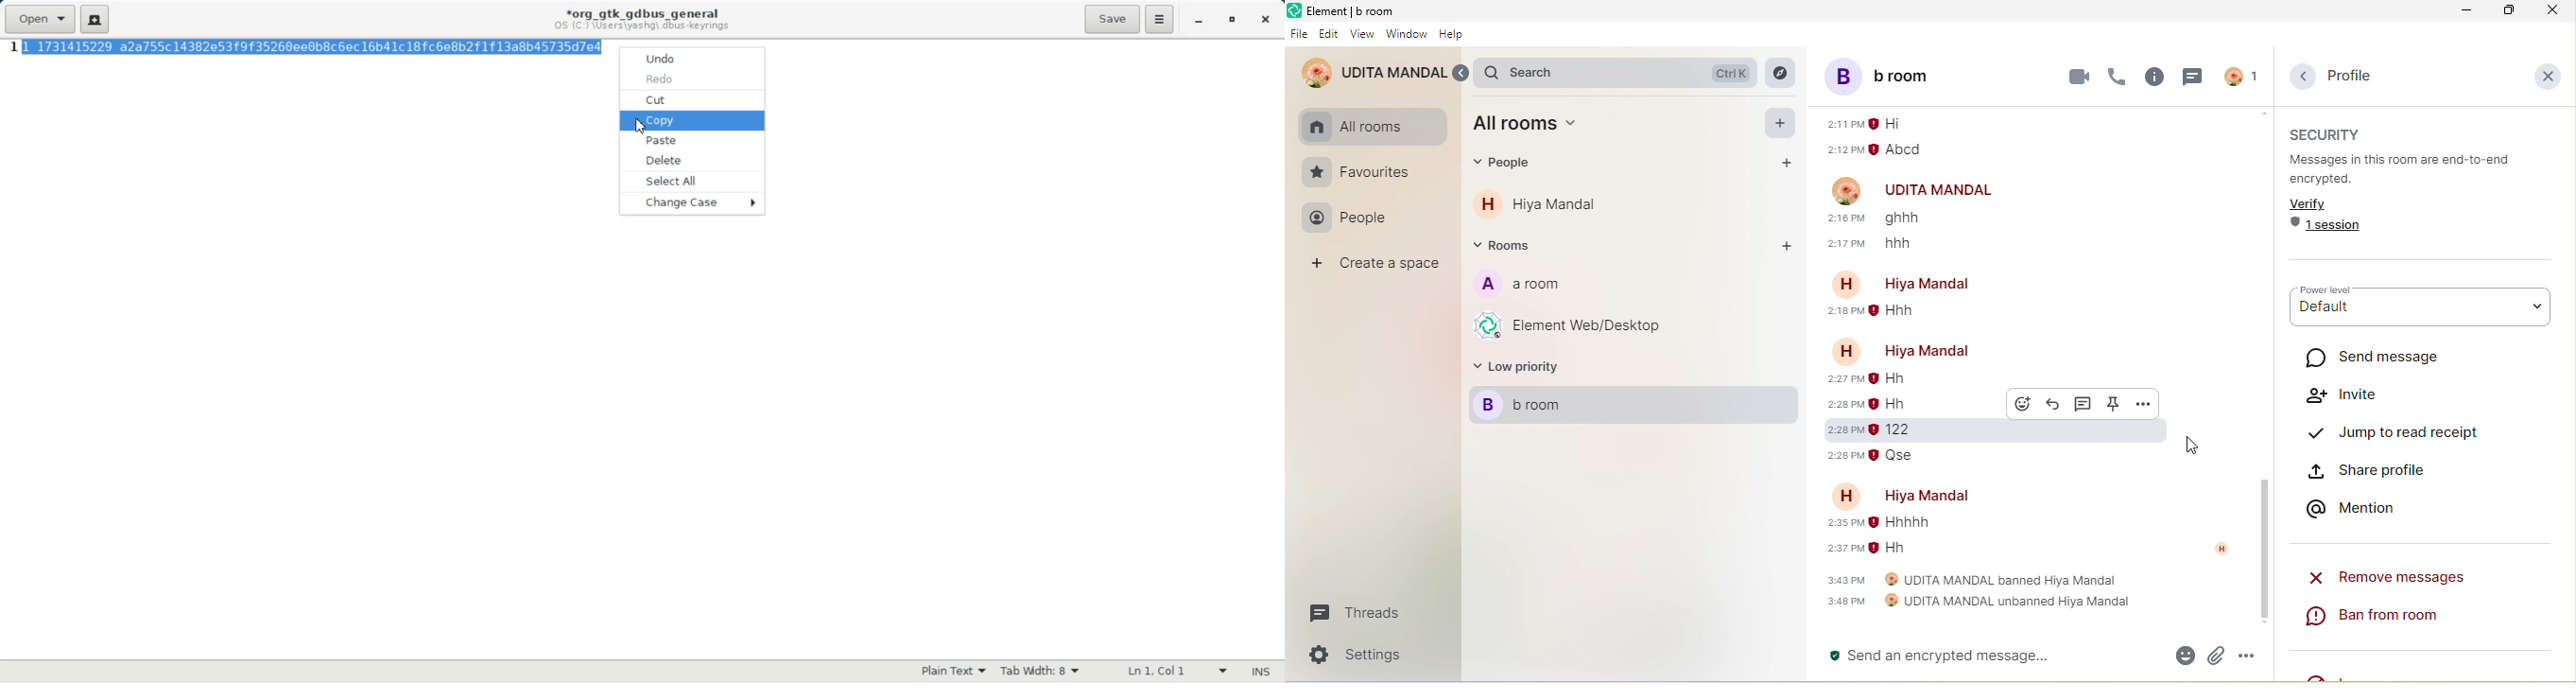 Image resolution: width=2576 pixels, height=700 pixels. What do you see at coordinates (2262, 112) in the screenshot?
I see `scroll up` at bounding box center [2262, 112].